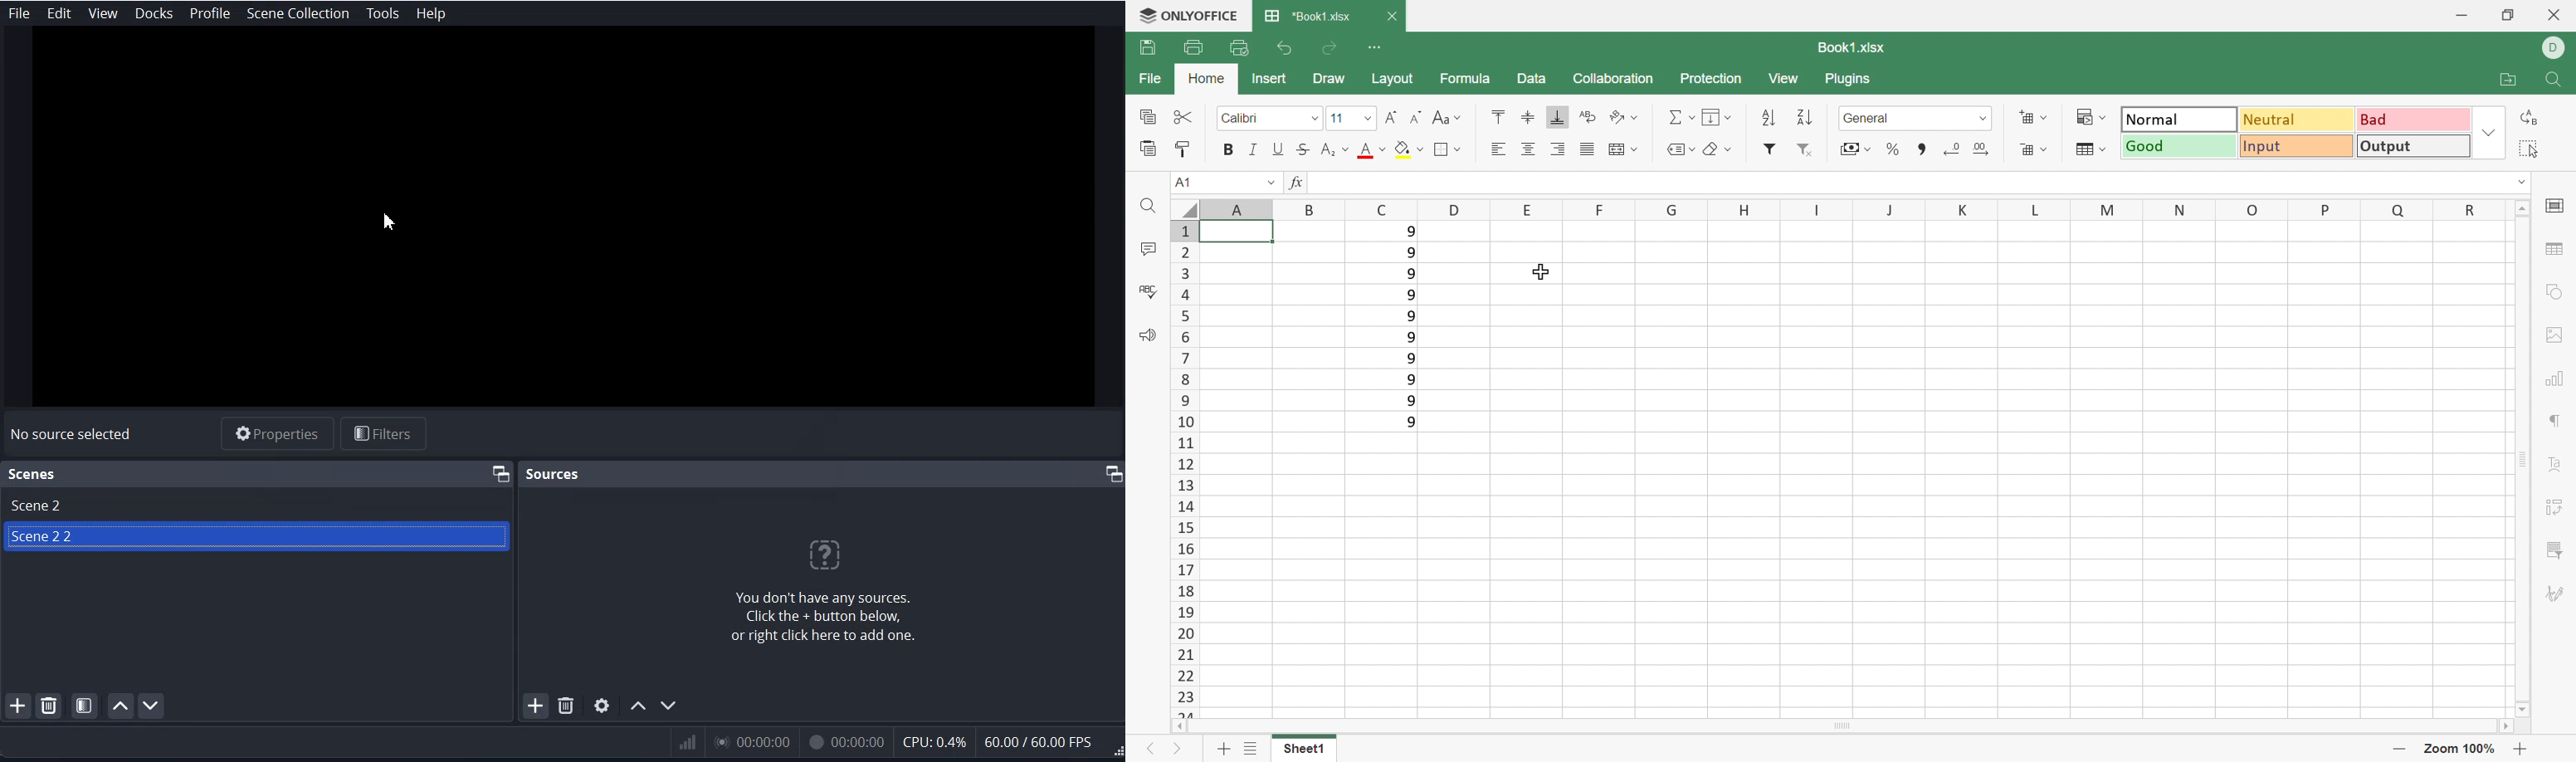 Image resolution: width=2576 pixels, height=784 pixels. I want to click on Maximize, so click(1113, 474).